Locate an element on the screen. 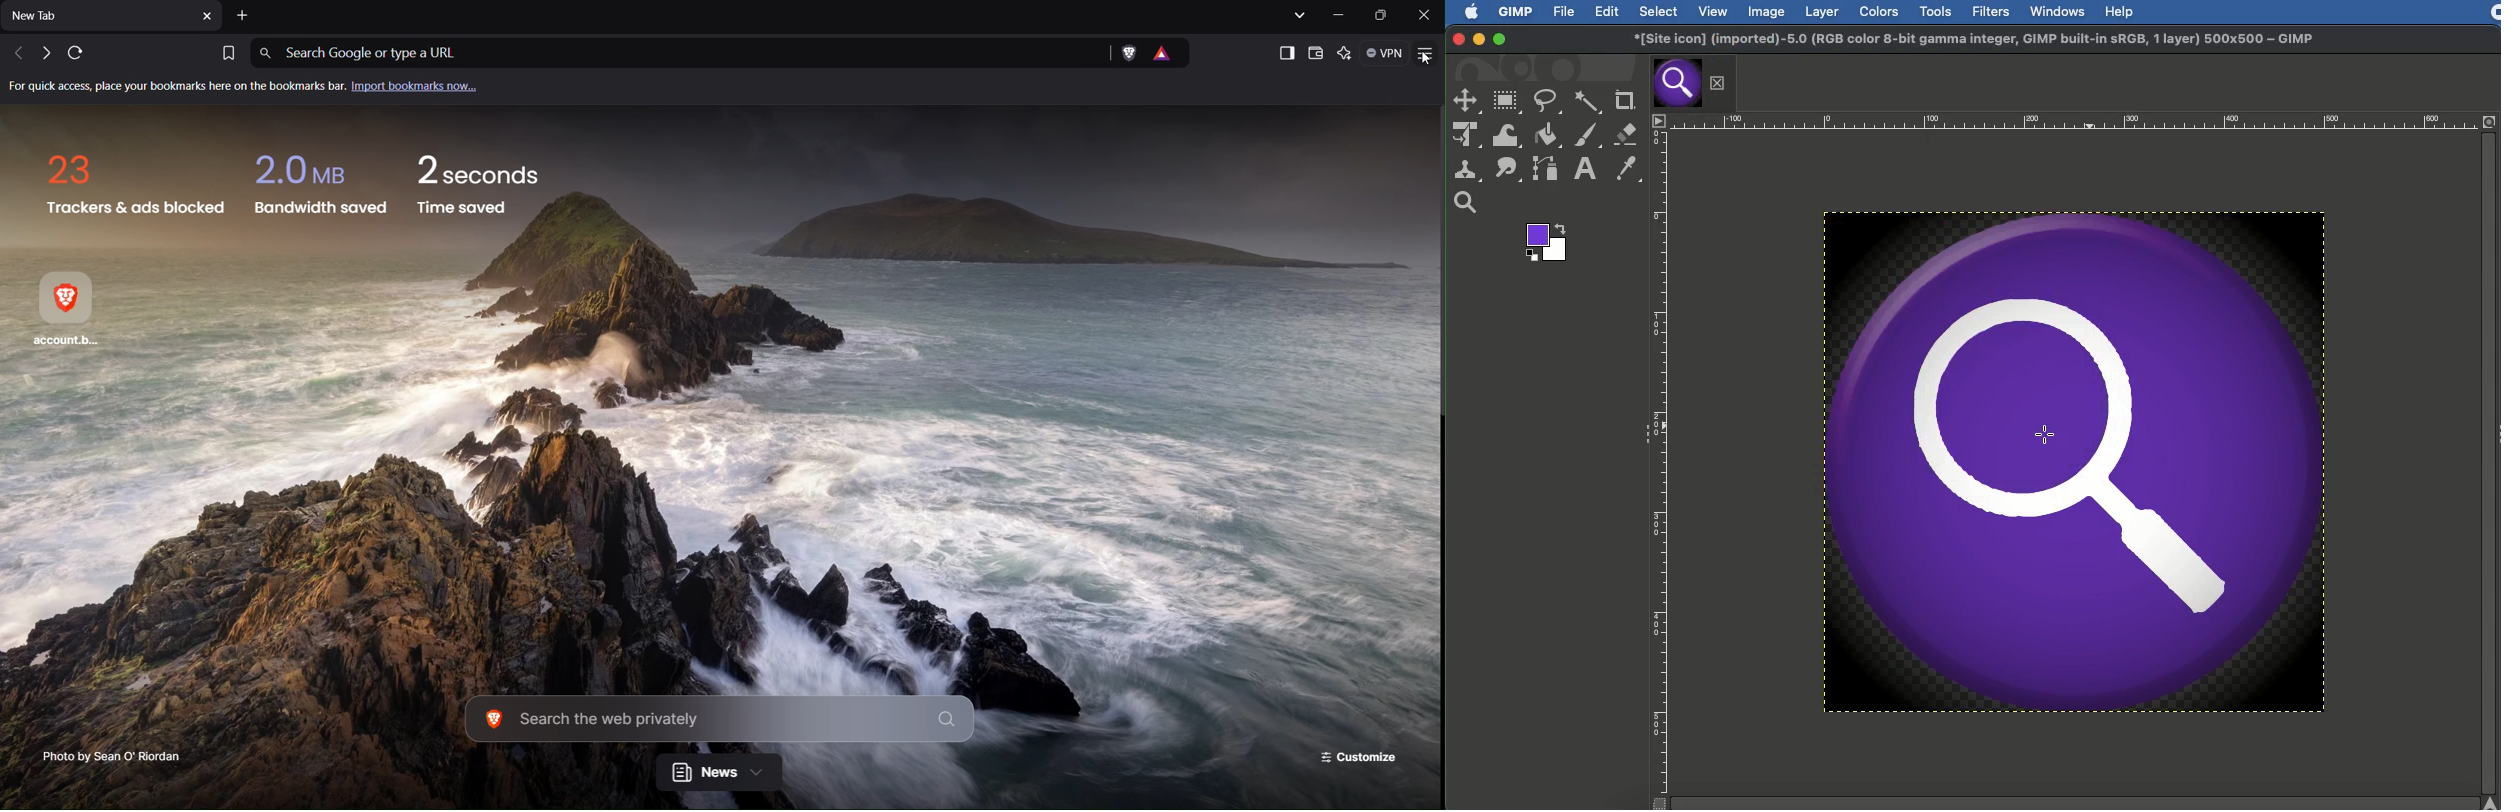 The image size is (2520, 812). Freeform selection is located at coordinates (1548, 102).